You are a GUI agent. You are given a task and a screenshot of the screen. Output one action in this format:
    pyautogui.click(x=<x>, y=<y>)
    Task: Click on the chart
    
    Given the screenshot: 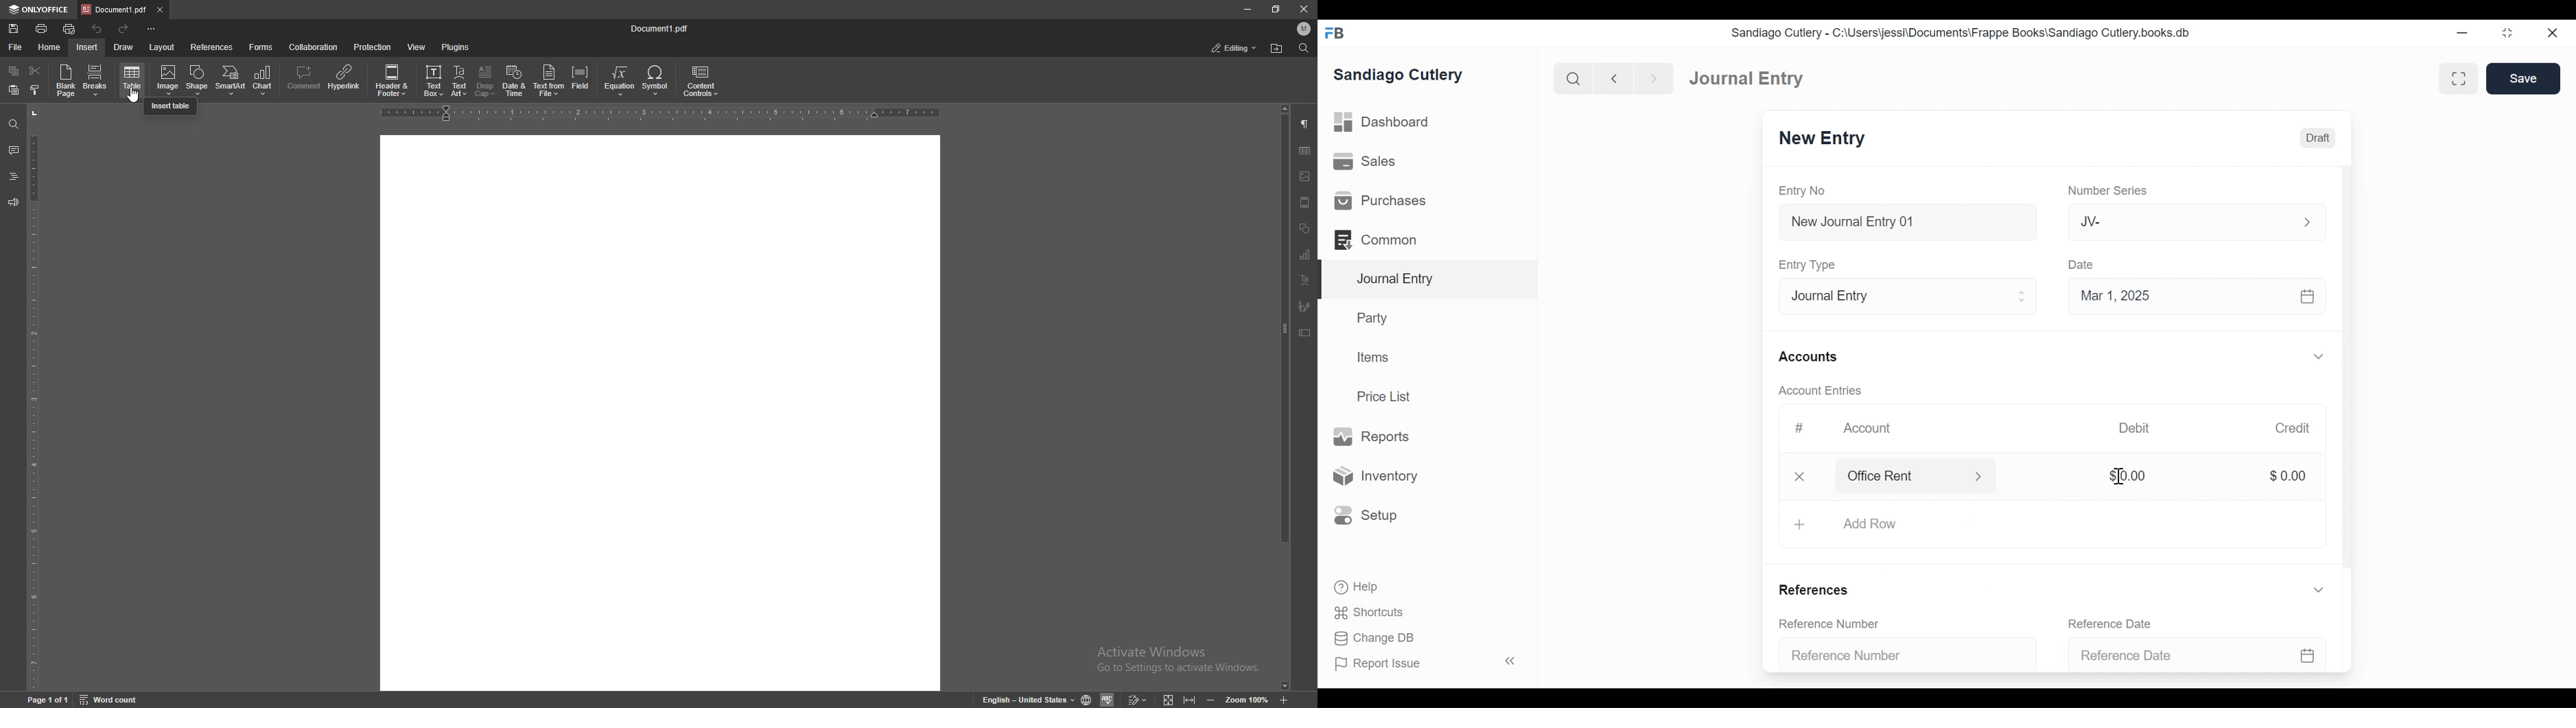 What is the action you would take?
    pyautogui.click(x=1306, y=256)
    